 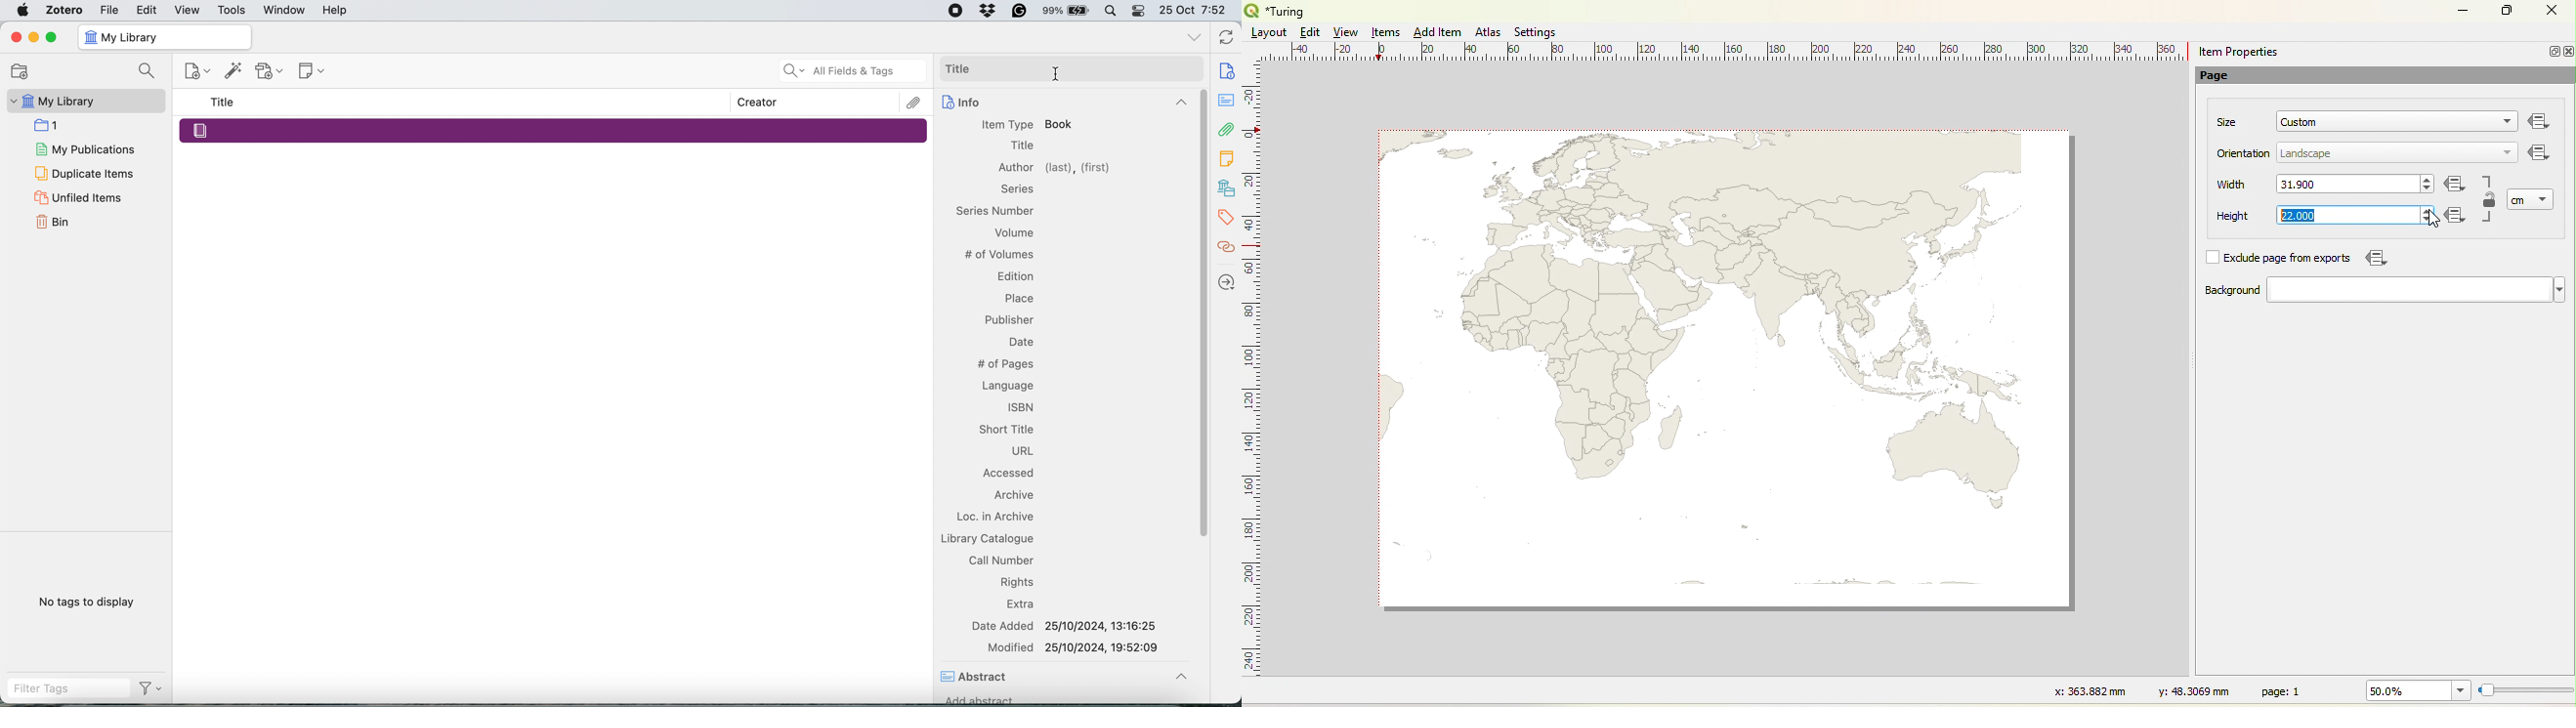 I want to click on Zotero, so click(x=65, y=9).